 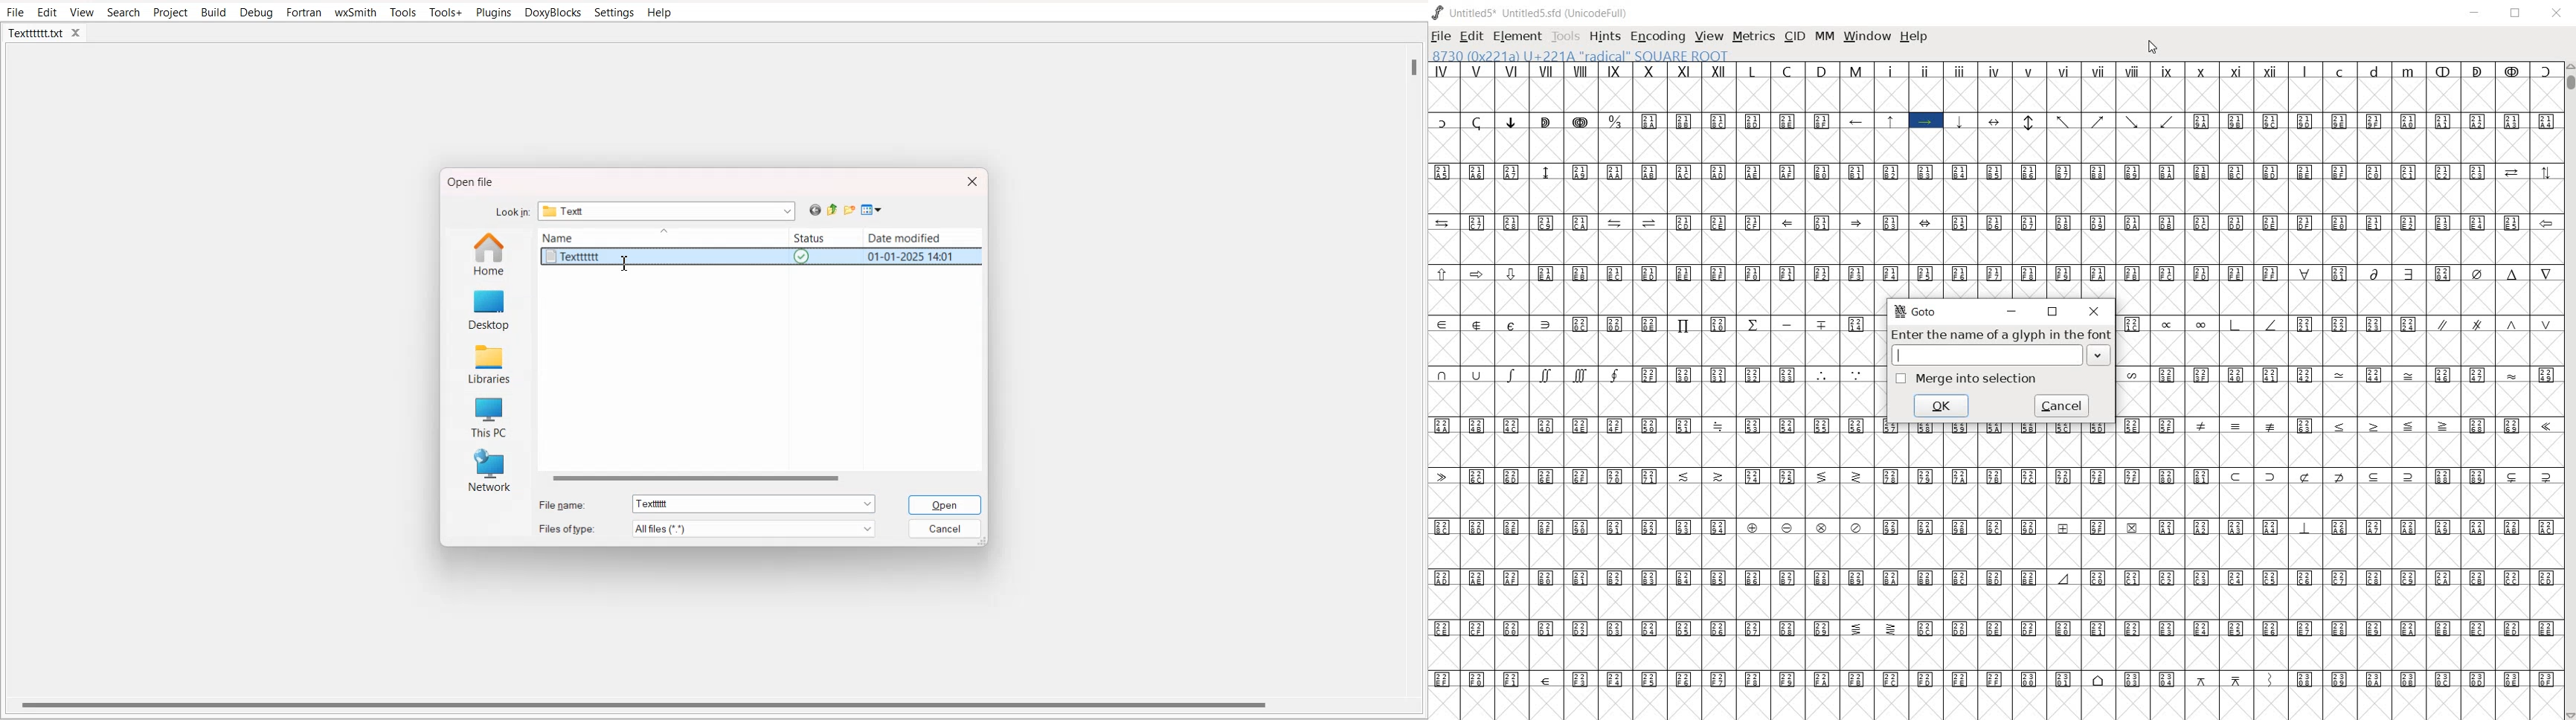 What do you see at coordinates (123, 12) in the screenshot?
I see `Search` at bounding box center [123, 12].